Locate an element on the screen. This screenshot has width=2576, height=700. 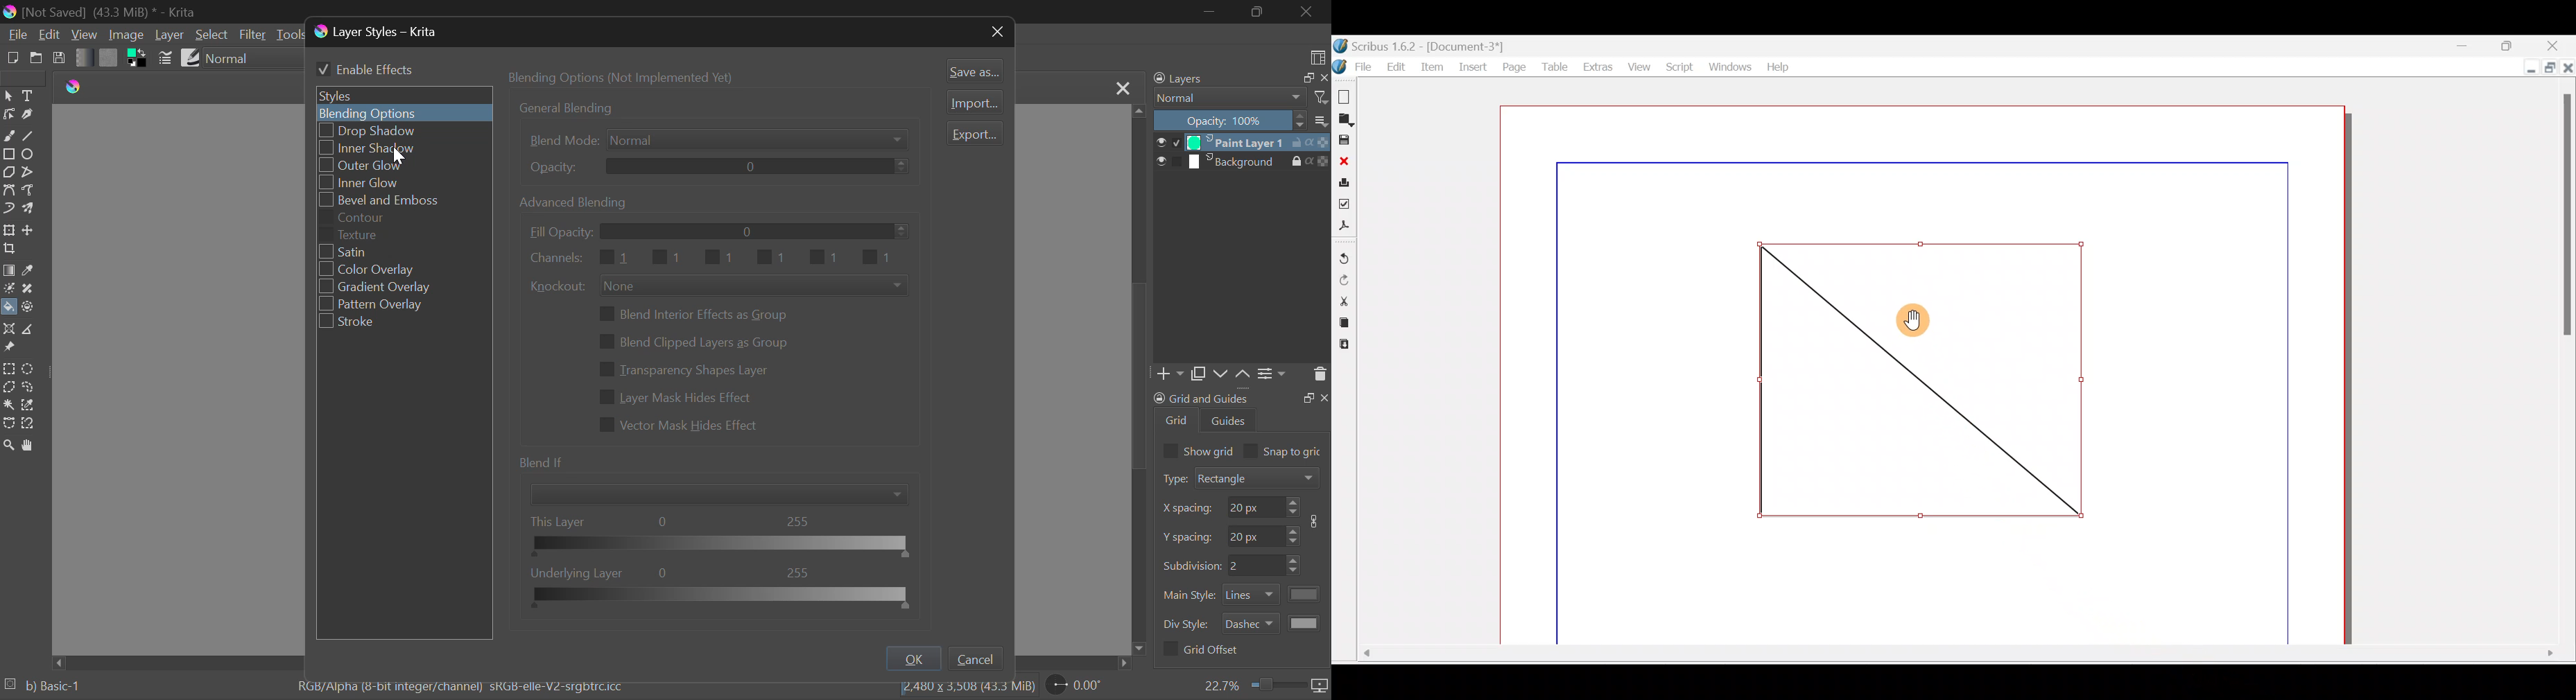
Restore Down is located at coordinates (1211, 12).